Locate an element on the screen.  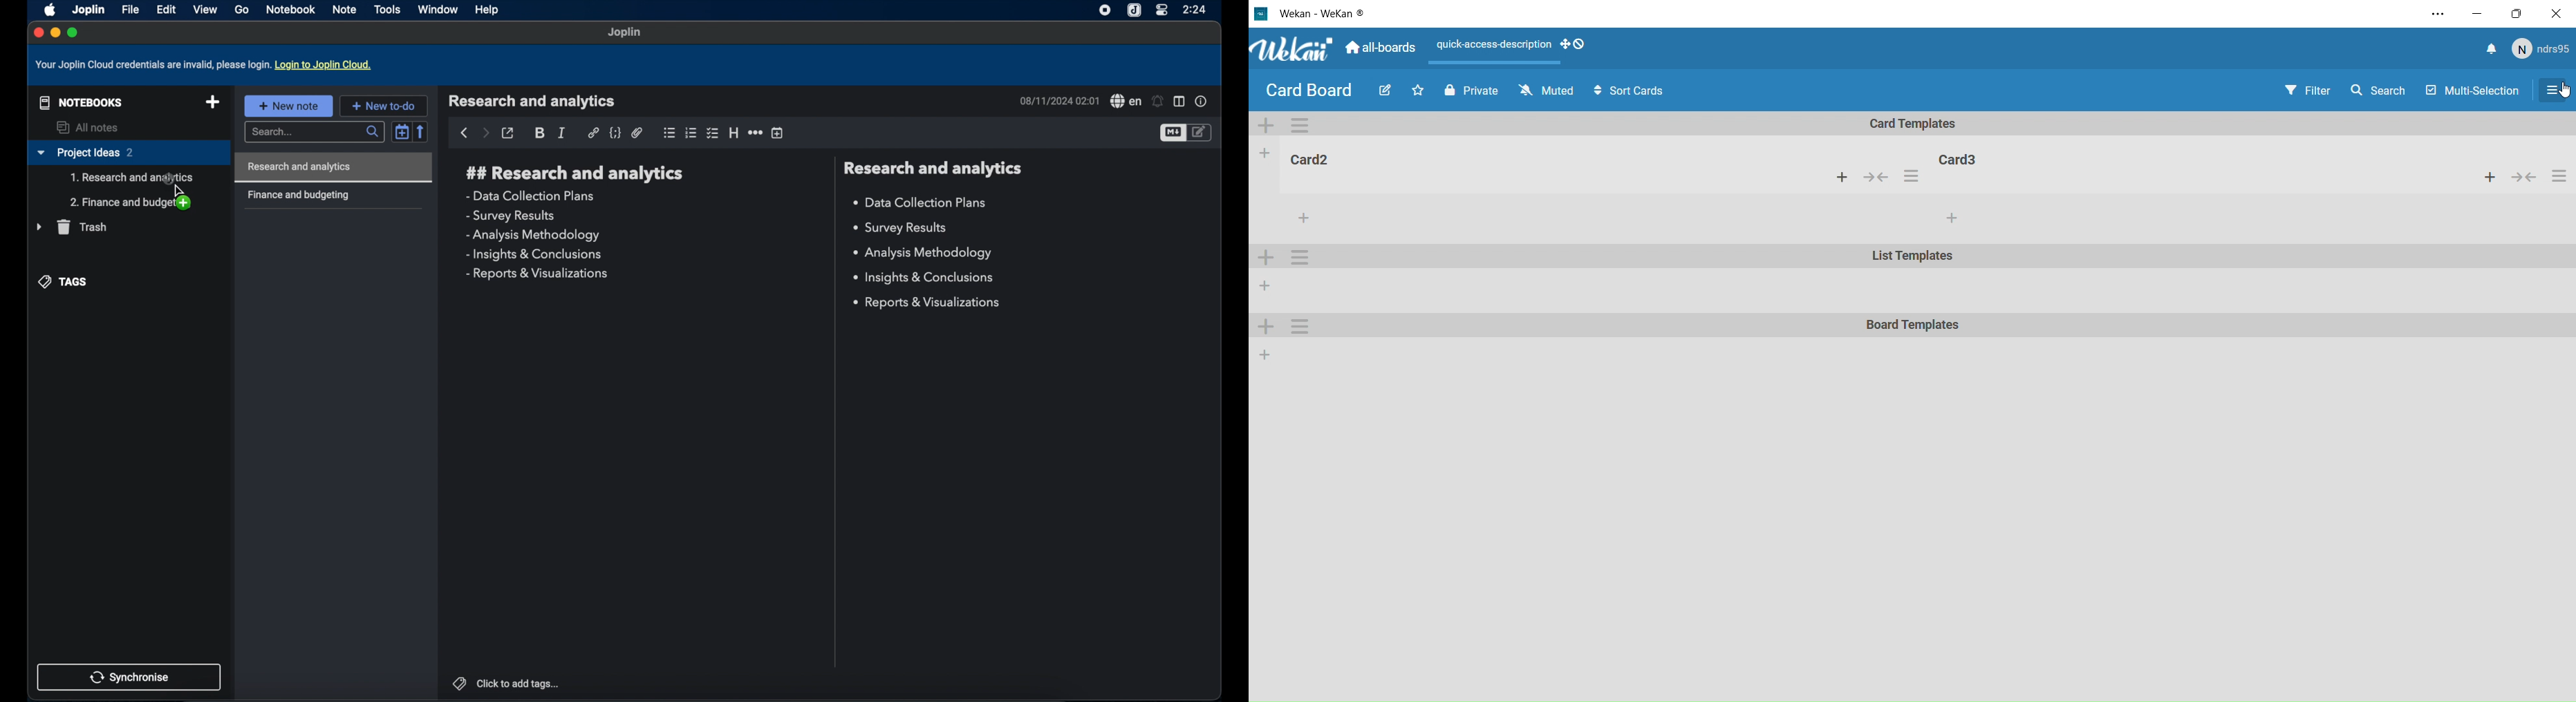
joplin icon is located at coordinates (1135, 10).